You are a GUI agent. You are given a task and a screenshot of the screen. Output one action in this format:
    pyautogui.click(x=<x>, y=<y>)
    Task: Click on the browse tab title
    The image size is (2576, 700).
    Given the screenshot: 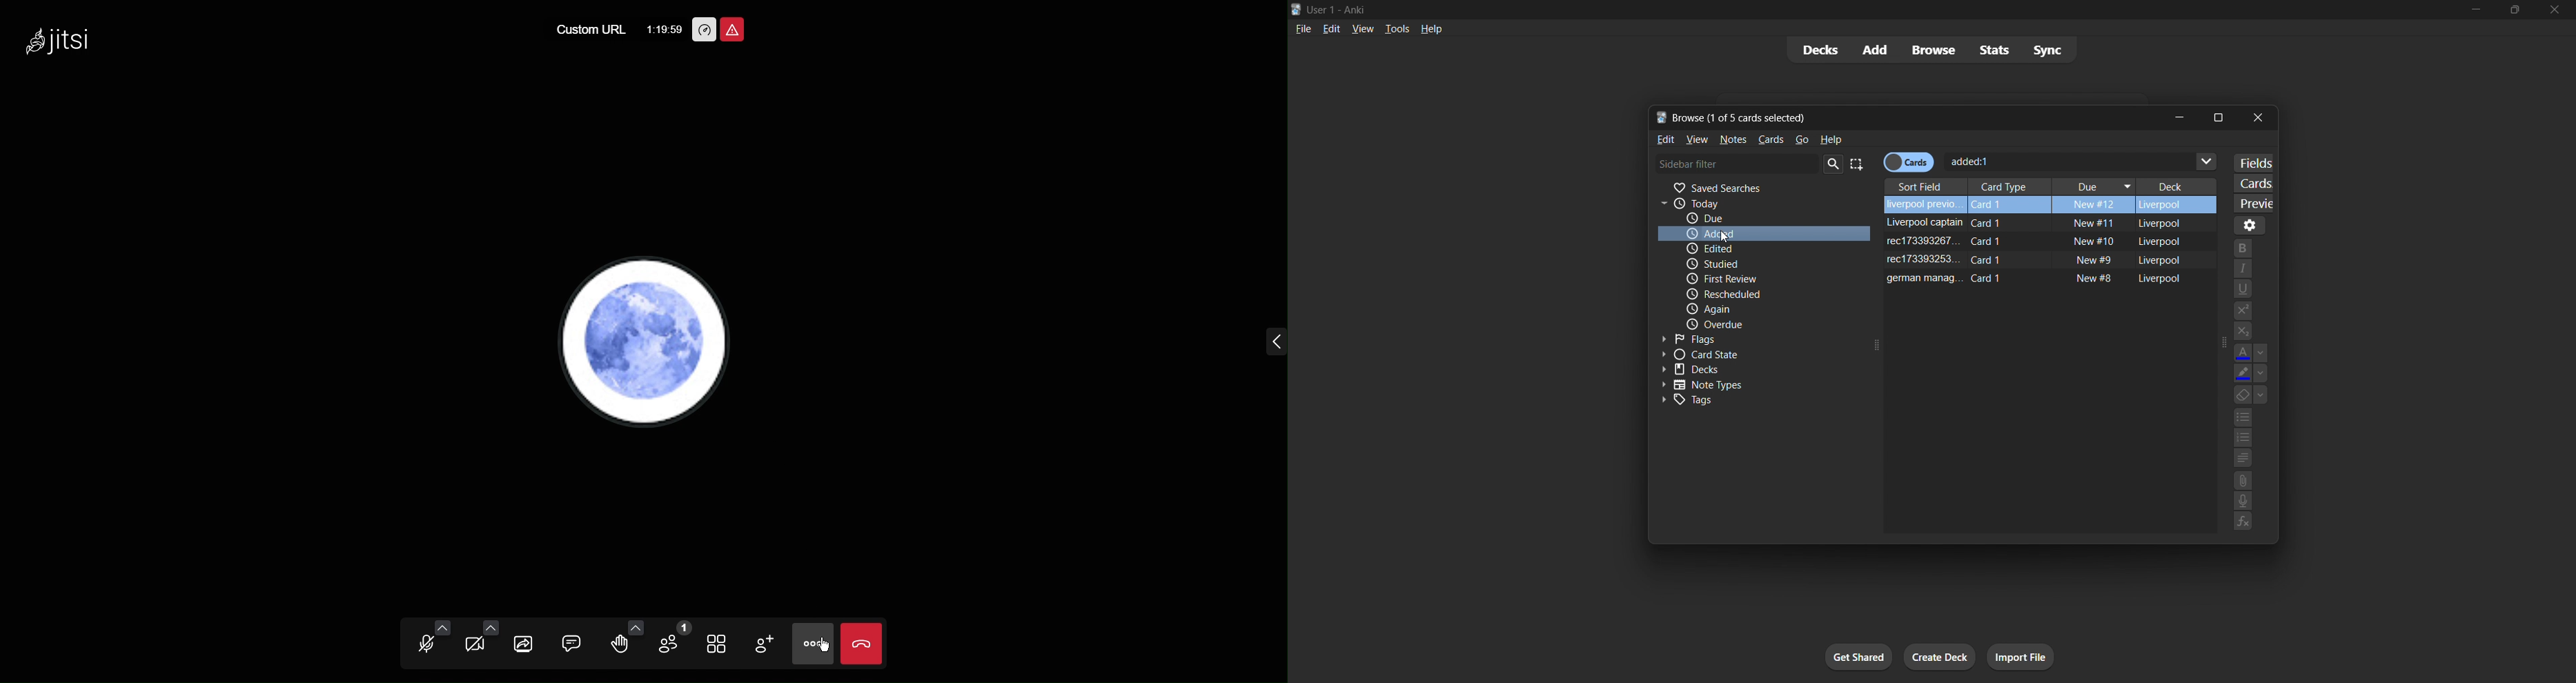 What is the action you would take?
    pyautogui.click(x=1895, y=116)
    